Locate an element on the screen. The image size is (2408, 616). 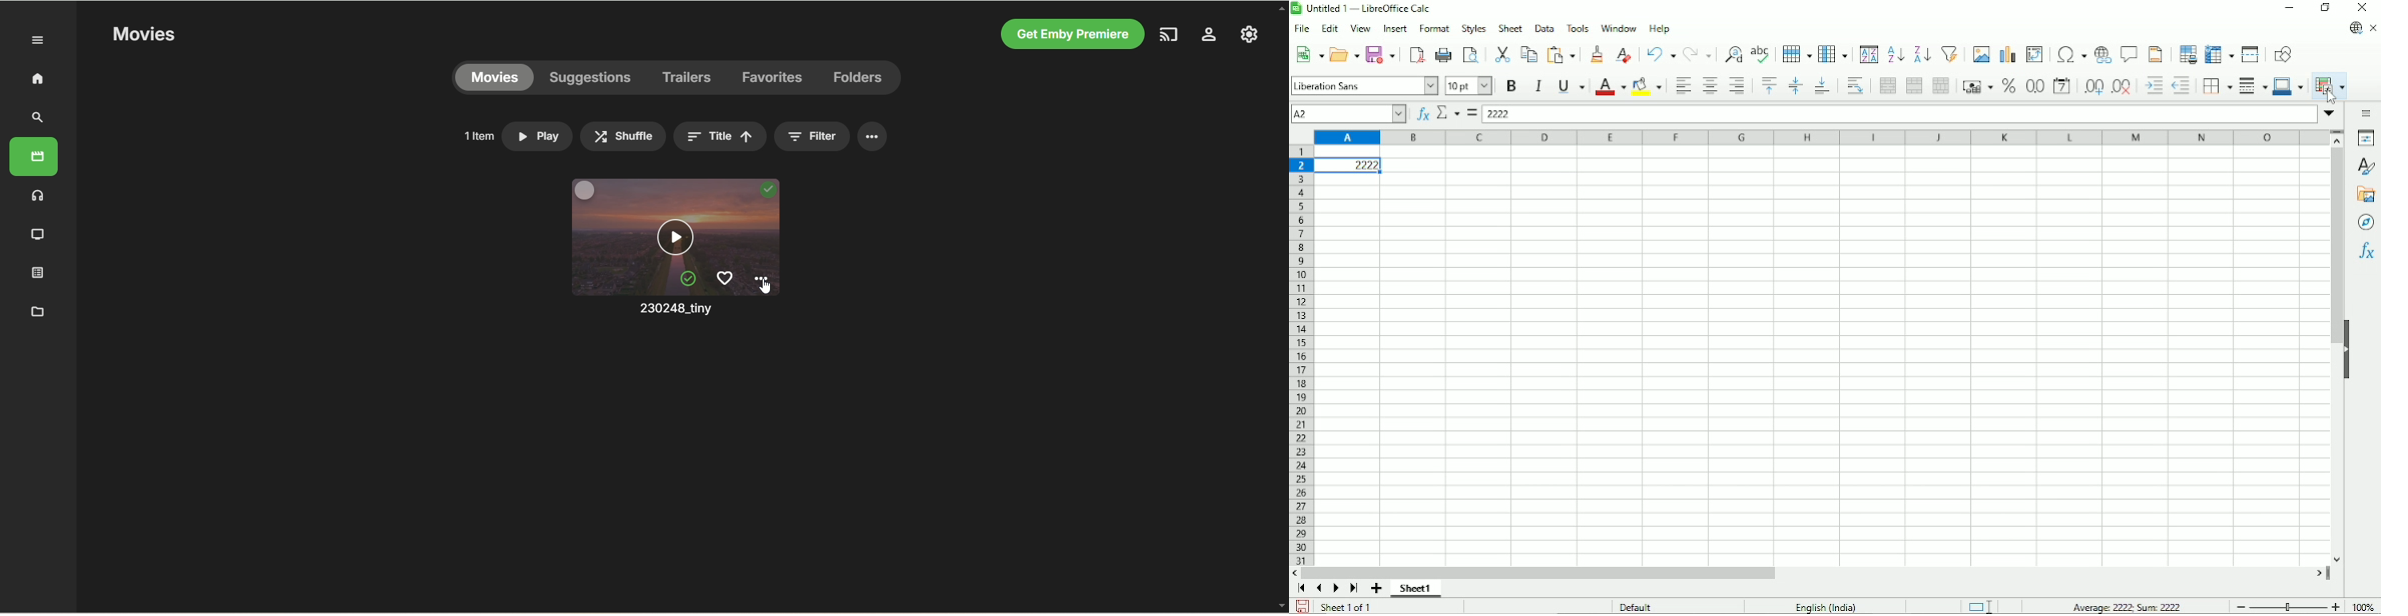
Format as currency is located at coordinates (1975, 85).